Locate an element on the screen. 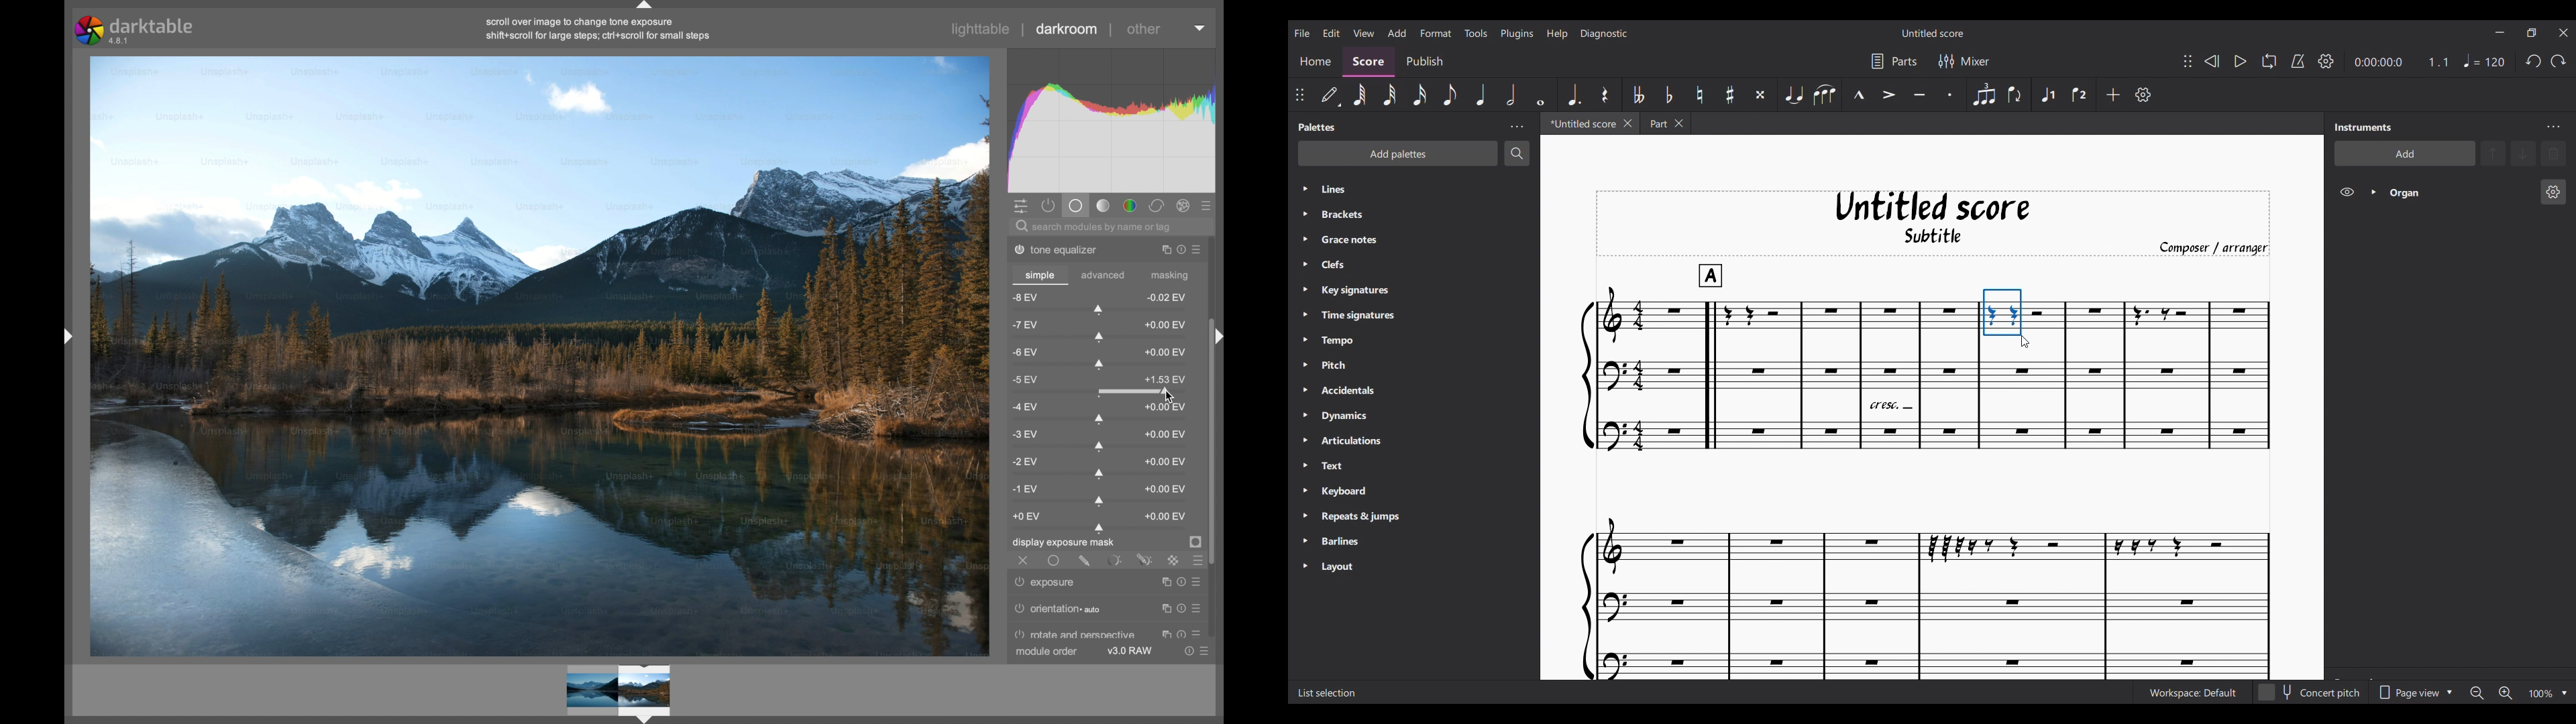  Current workspace setting is located at coordinates (2192, 693).